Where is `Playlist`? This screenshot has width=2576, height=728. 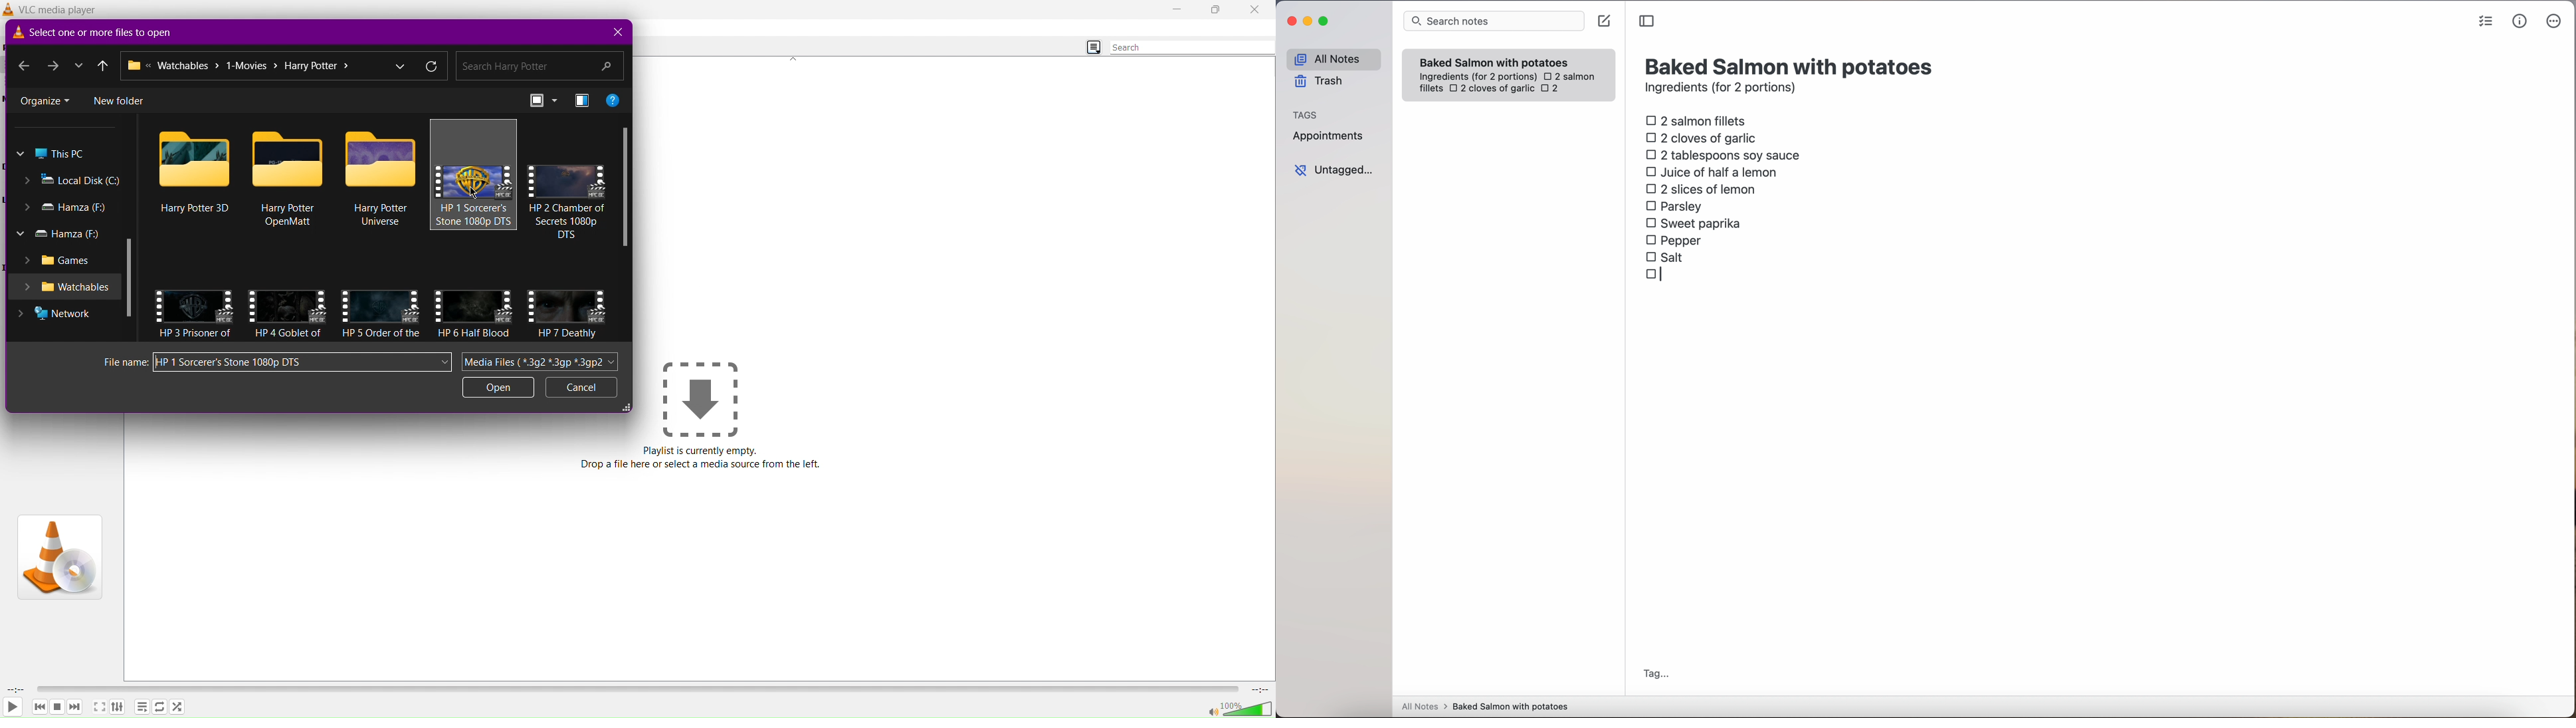
Playlist is located at coordinates (142, 707).